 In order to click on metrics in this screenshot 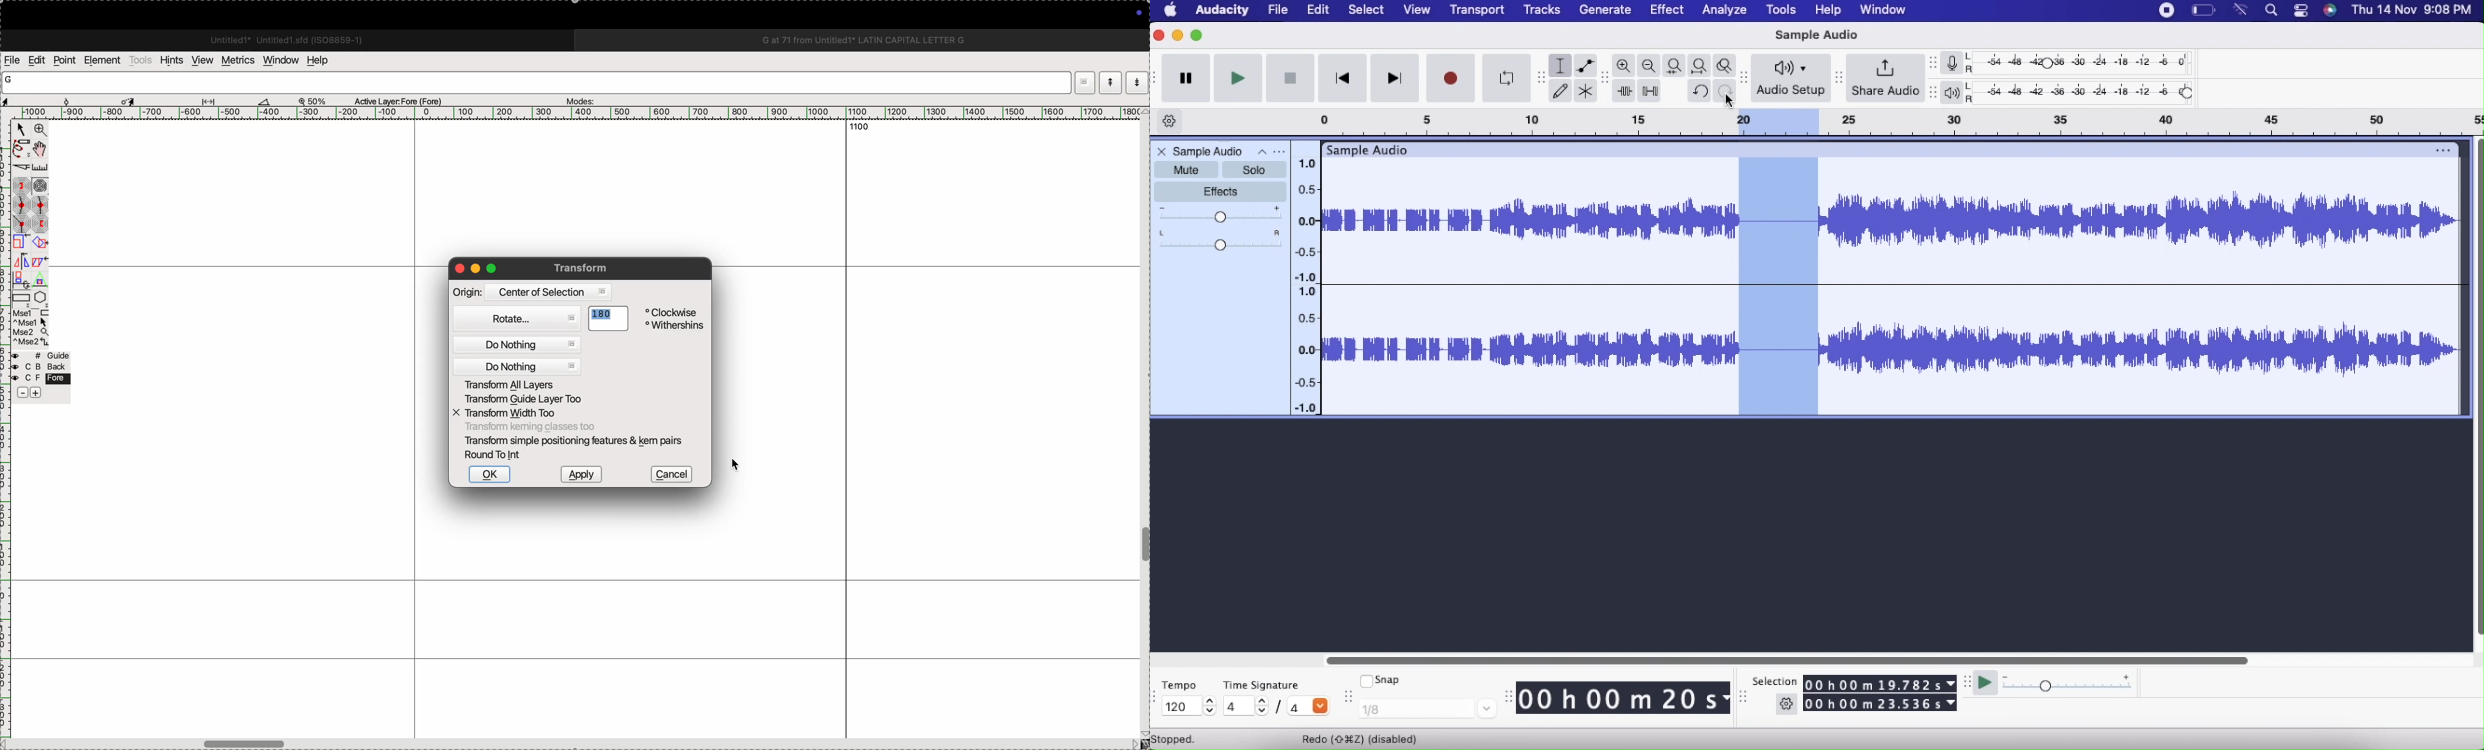, I will do `click(239, 60)`.